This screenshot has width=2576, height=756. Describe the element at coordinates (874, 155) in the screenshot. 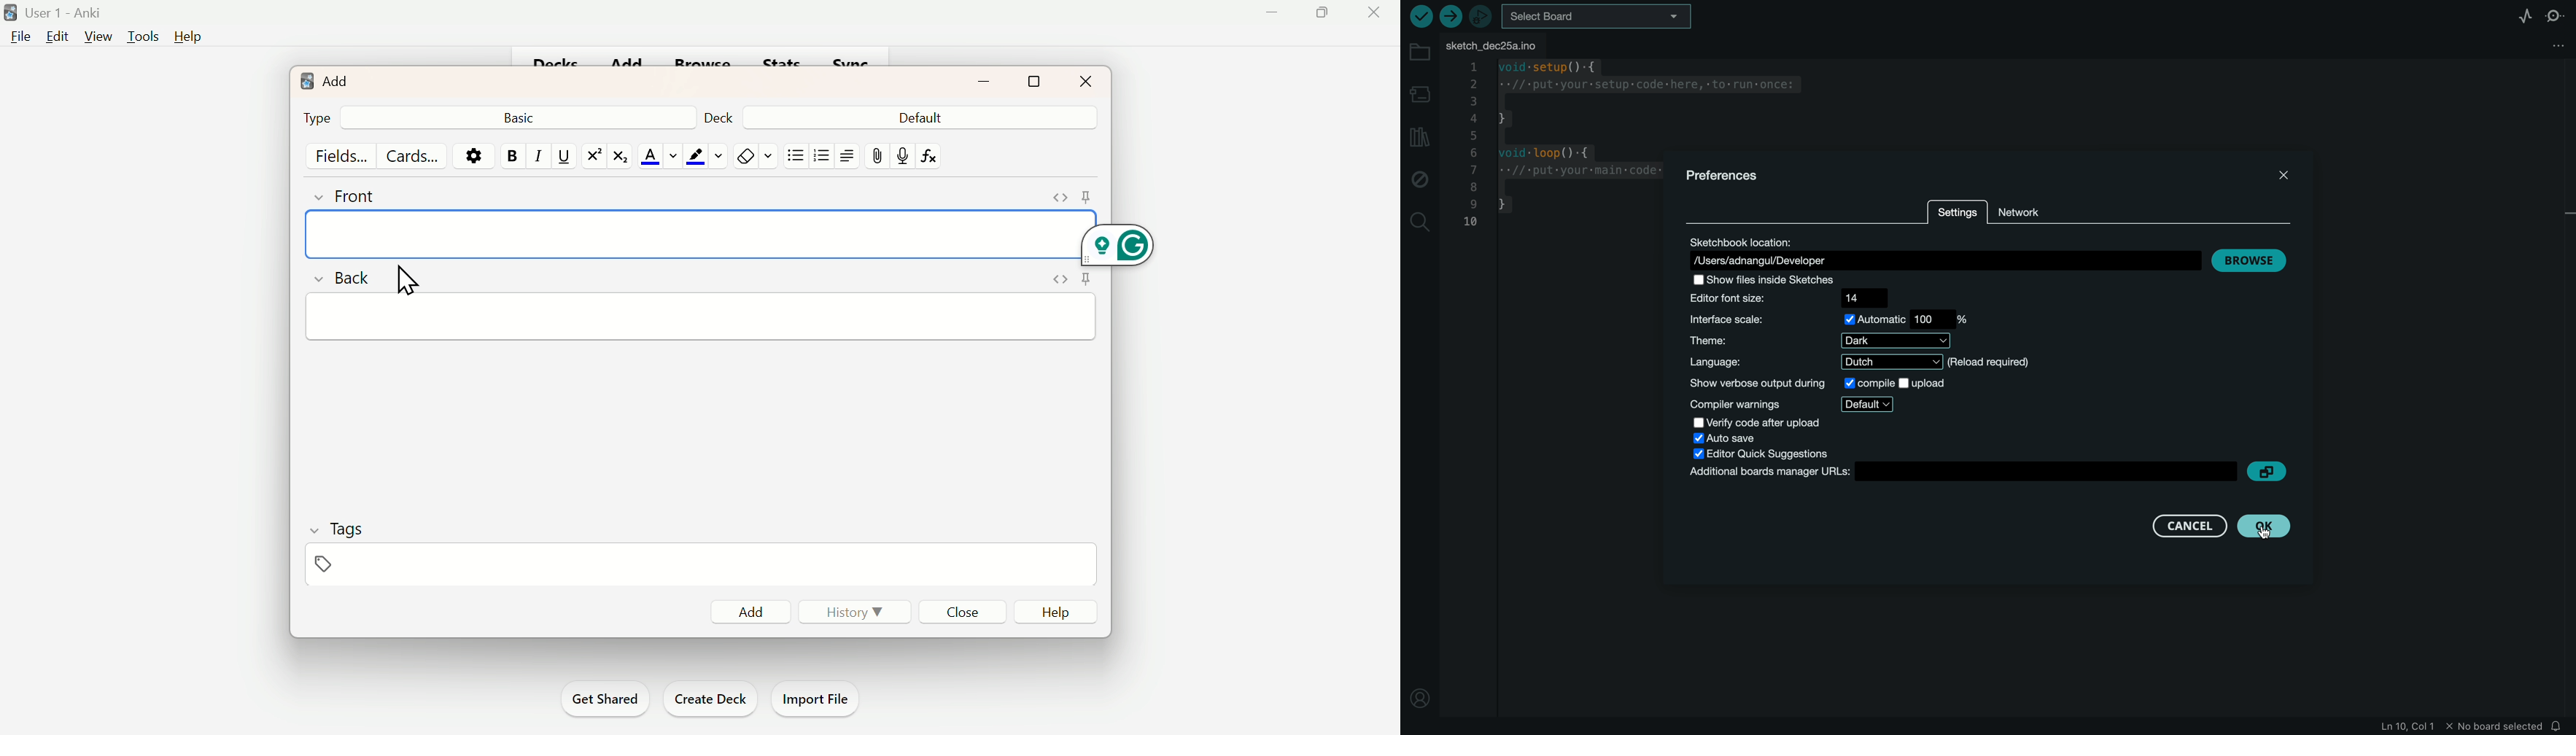

I see `pin` at that location.